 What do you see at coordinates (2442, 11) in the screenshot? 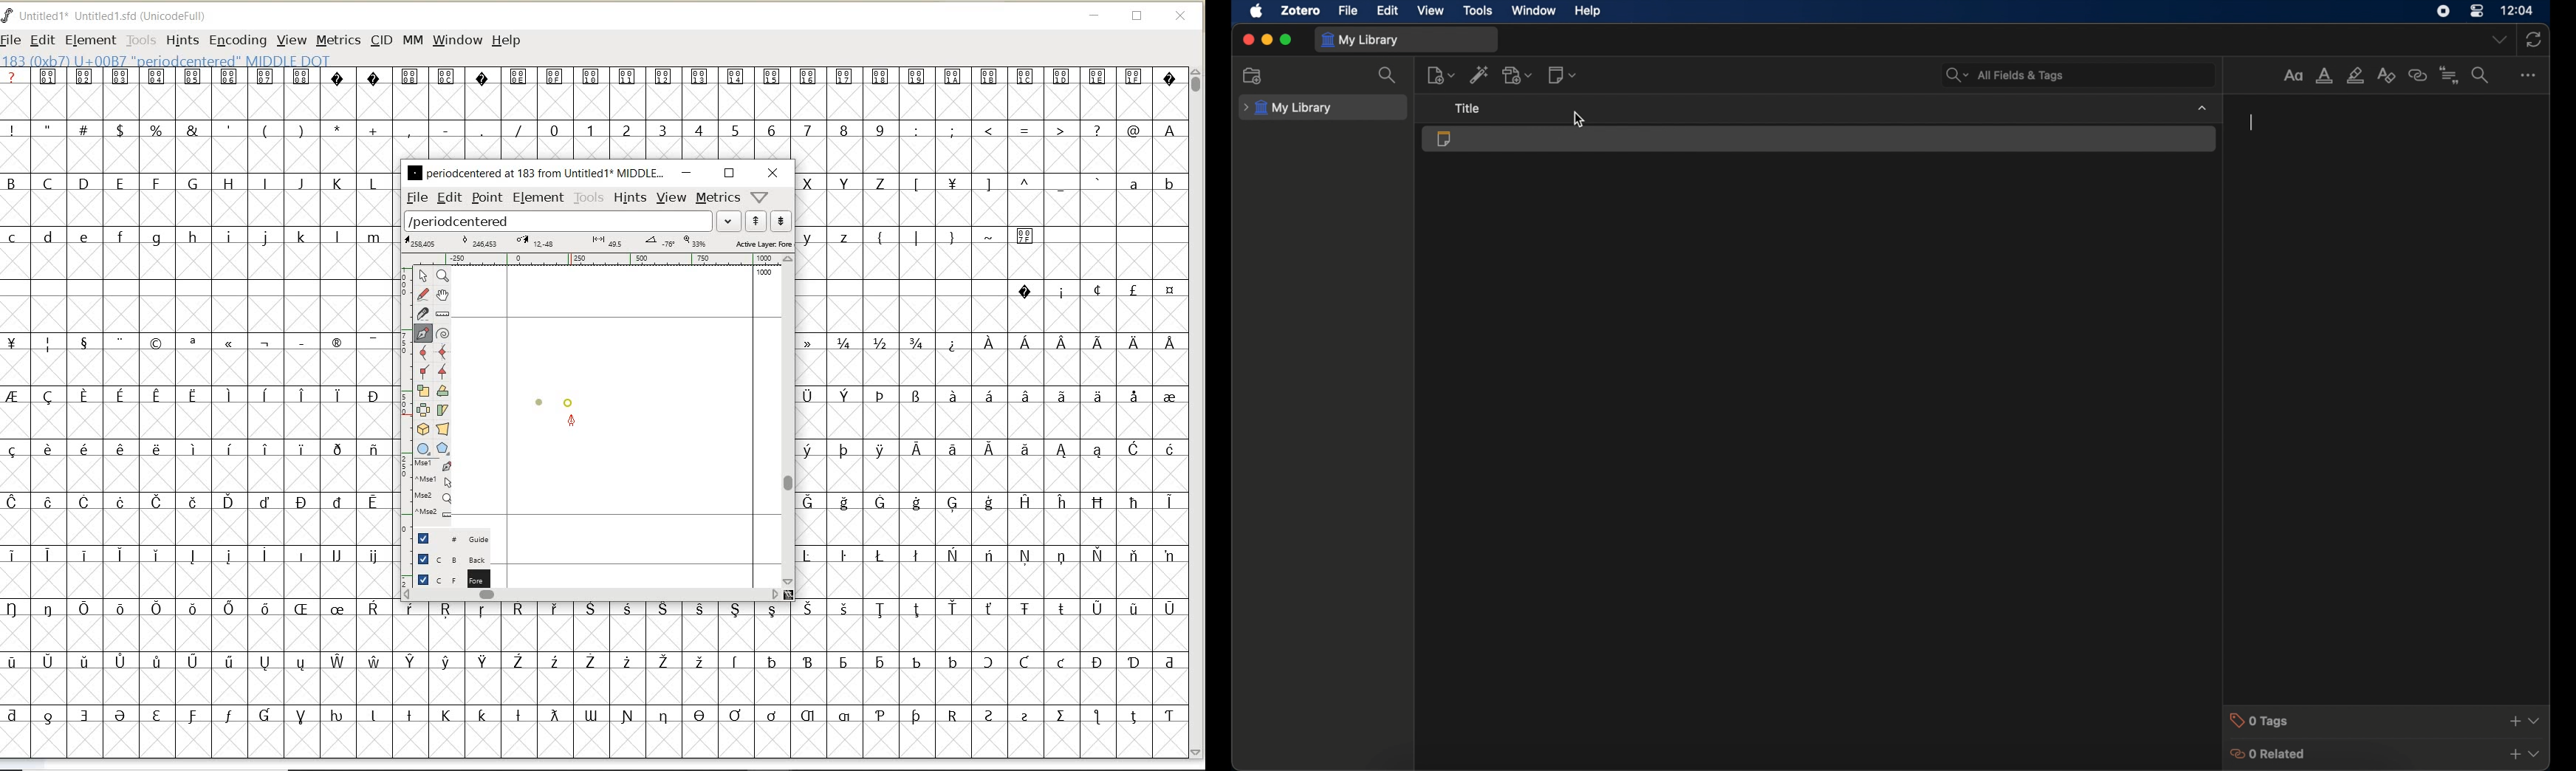
I see `screen recorder icon` at bounding box center [2442, 11].